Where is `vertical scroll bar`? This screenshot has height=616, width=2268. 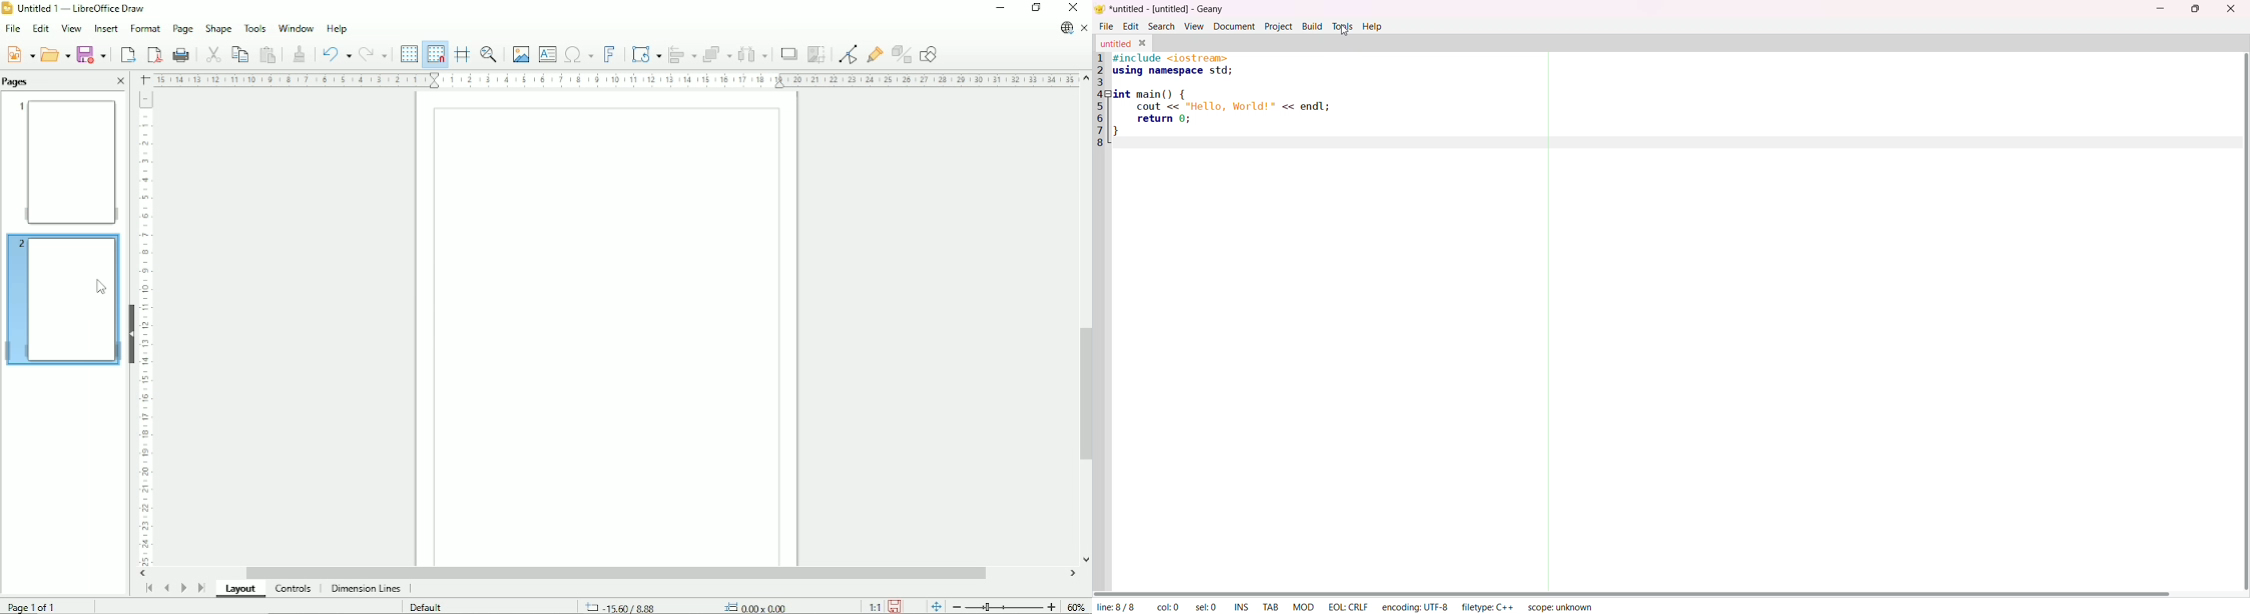
vertical scroll bar is located at coordinates (2242, 322).